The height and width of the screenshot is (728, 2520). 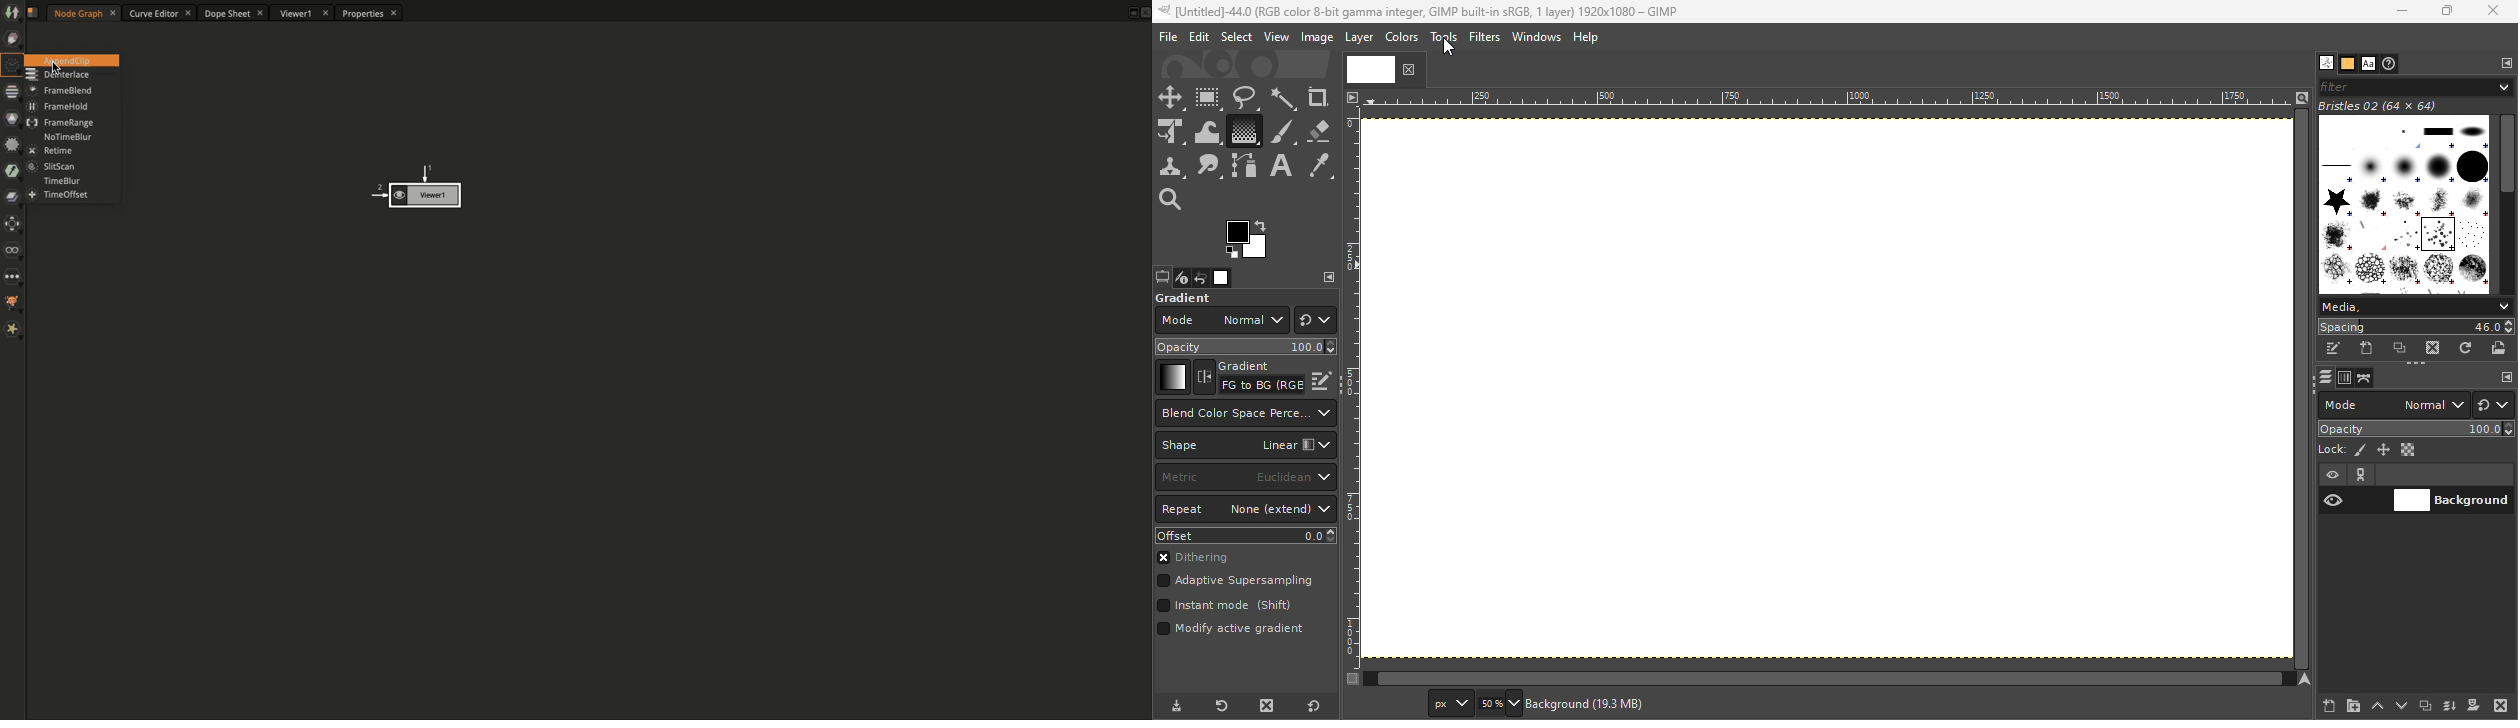 What do you see at coordinates (1352, 387) in the screenshot?
I see `Vertical ruler` at bounding box center [1352, 387].